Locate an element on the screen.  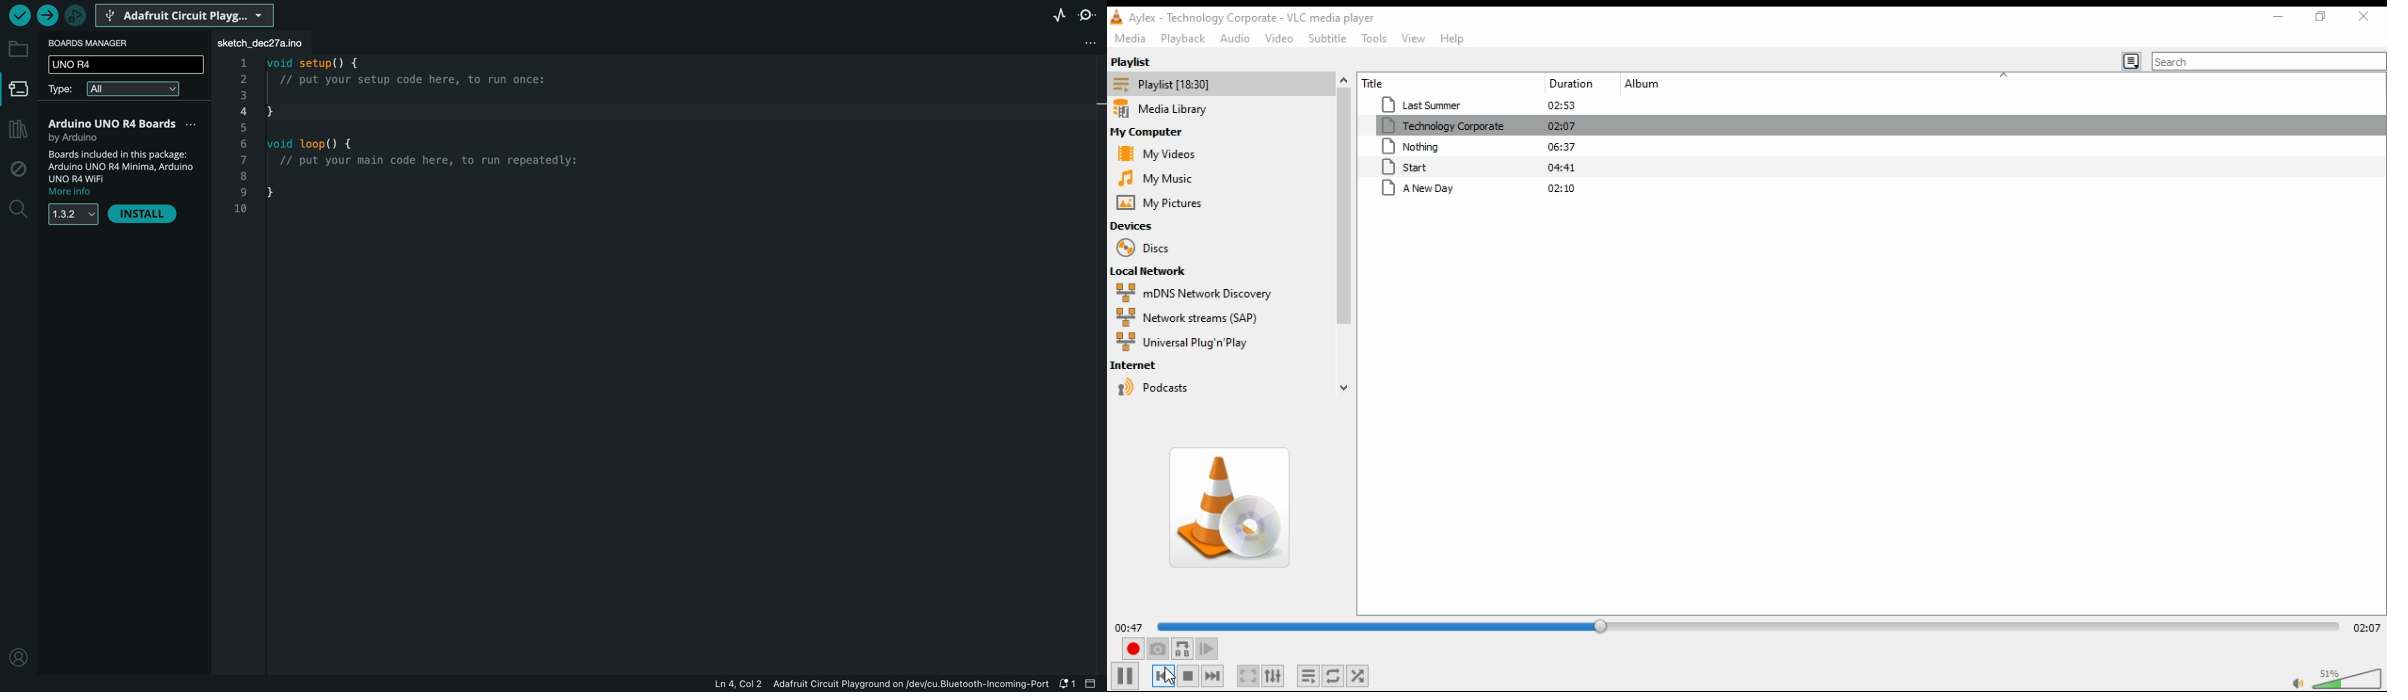
nothing is located at coordinates (1444, 146).